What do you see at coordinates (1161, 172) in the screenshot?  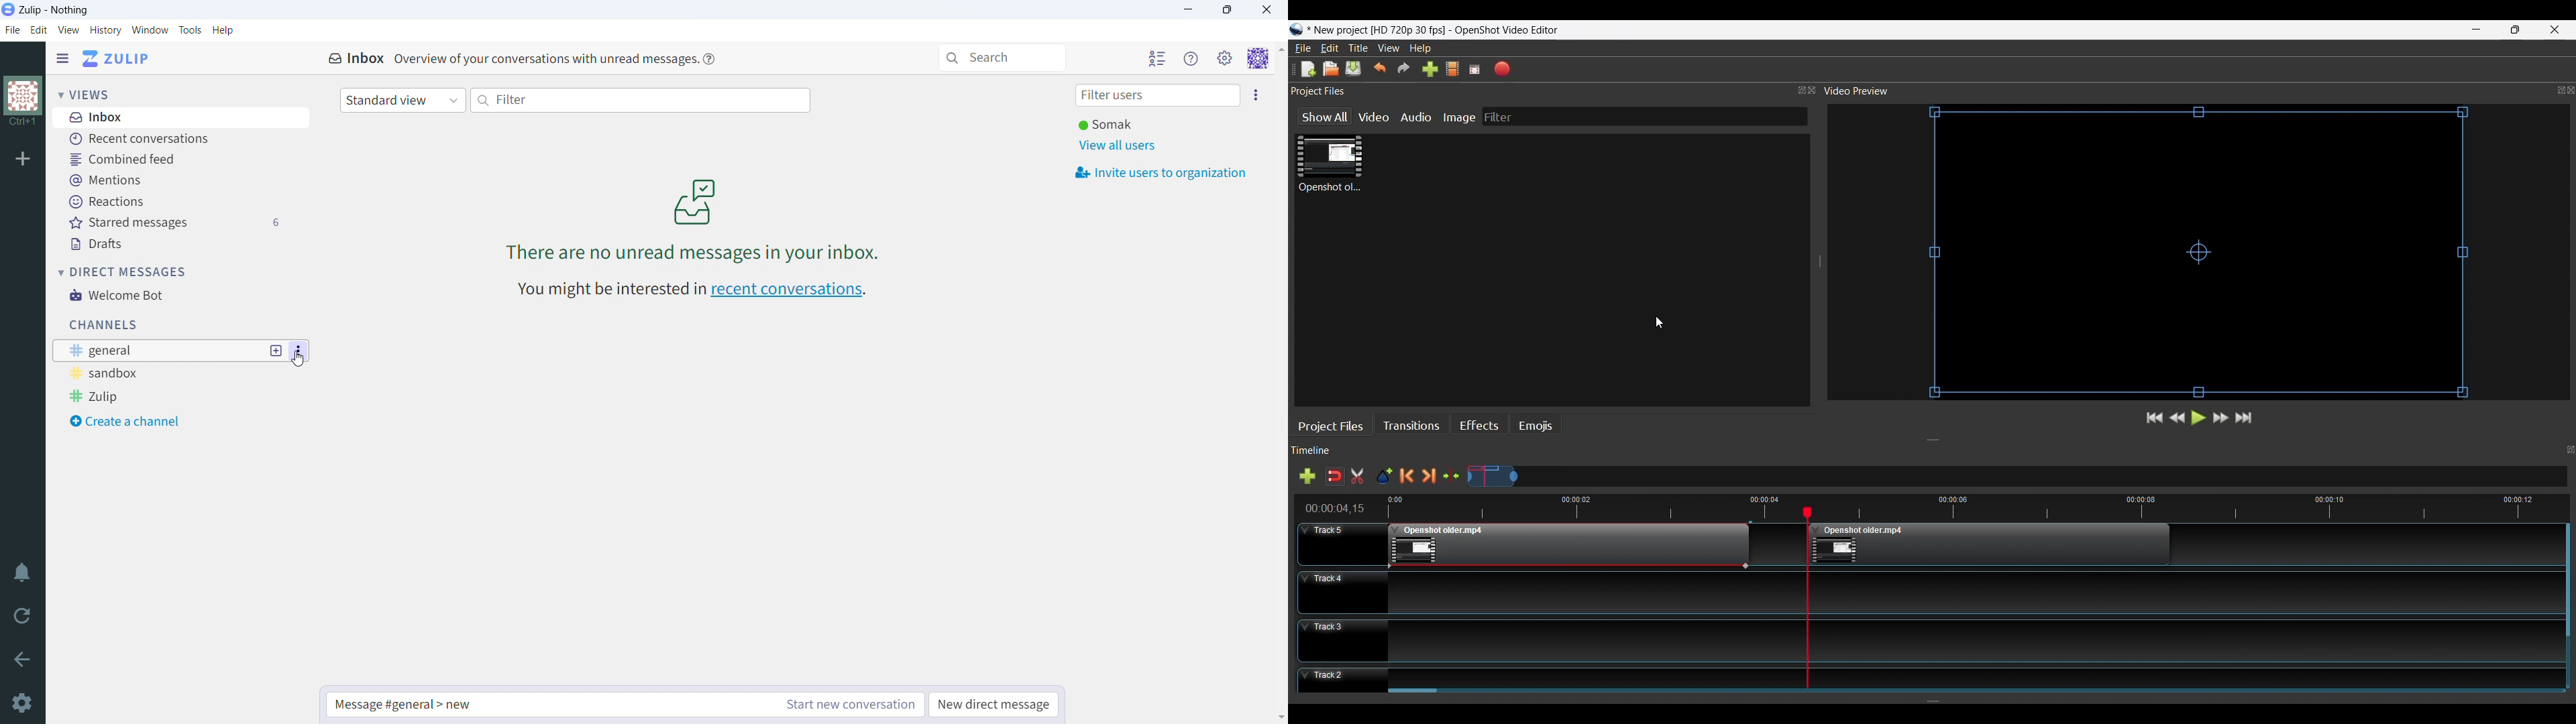 I see `invite users` at bounding box center [1161, 172].